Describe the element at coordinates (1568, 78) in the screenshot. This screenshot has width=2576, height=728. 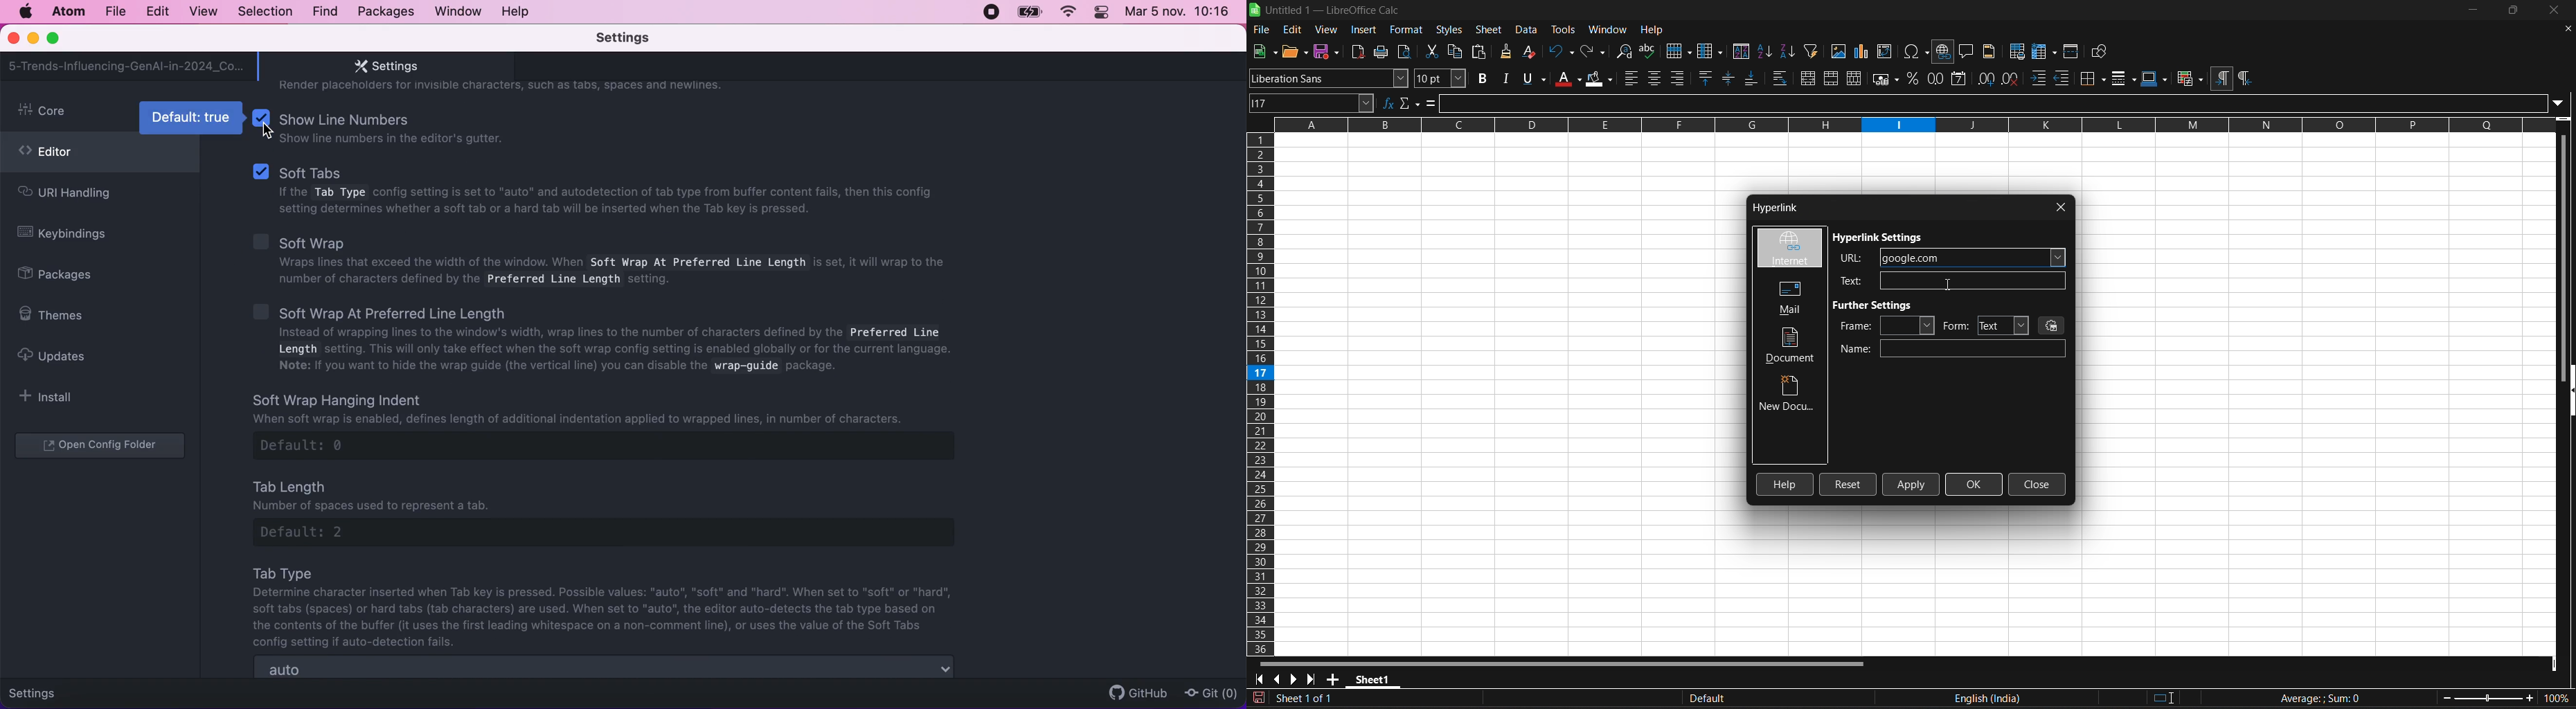
I see `font color` at that location.